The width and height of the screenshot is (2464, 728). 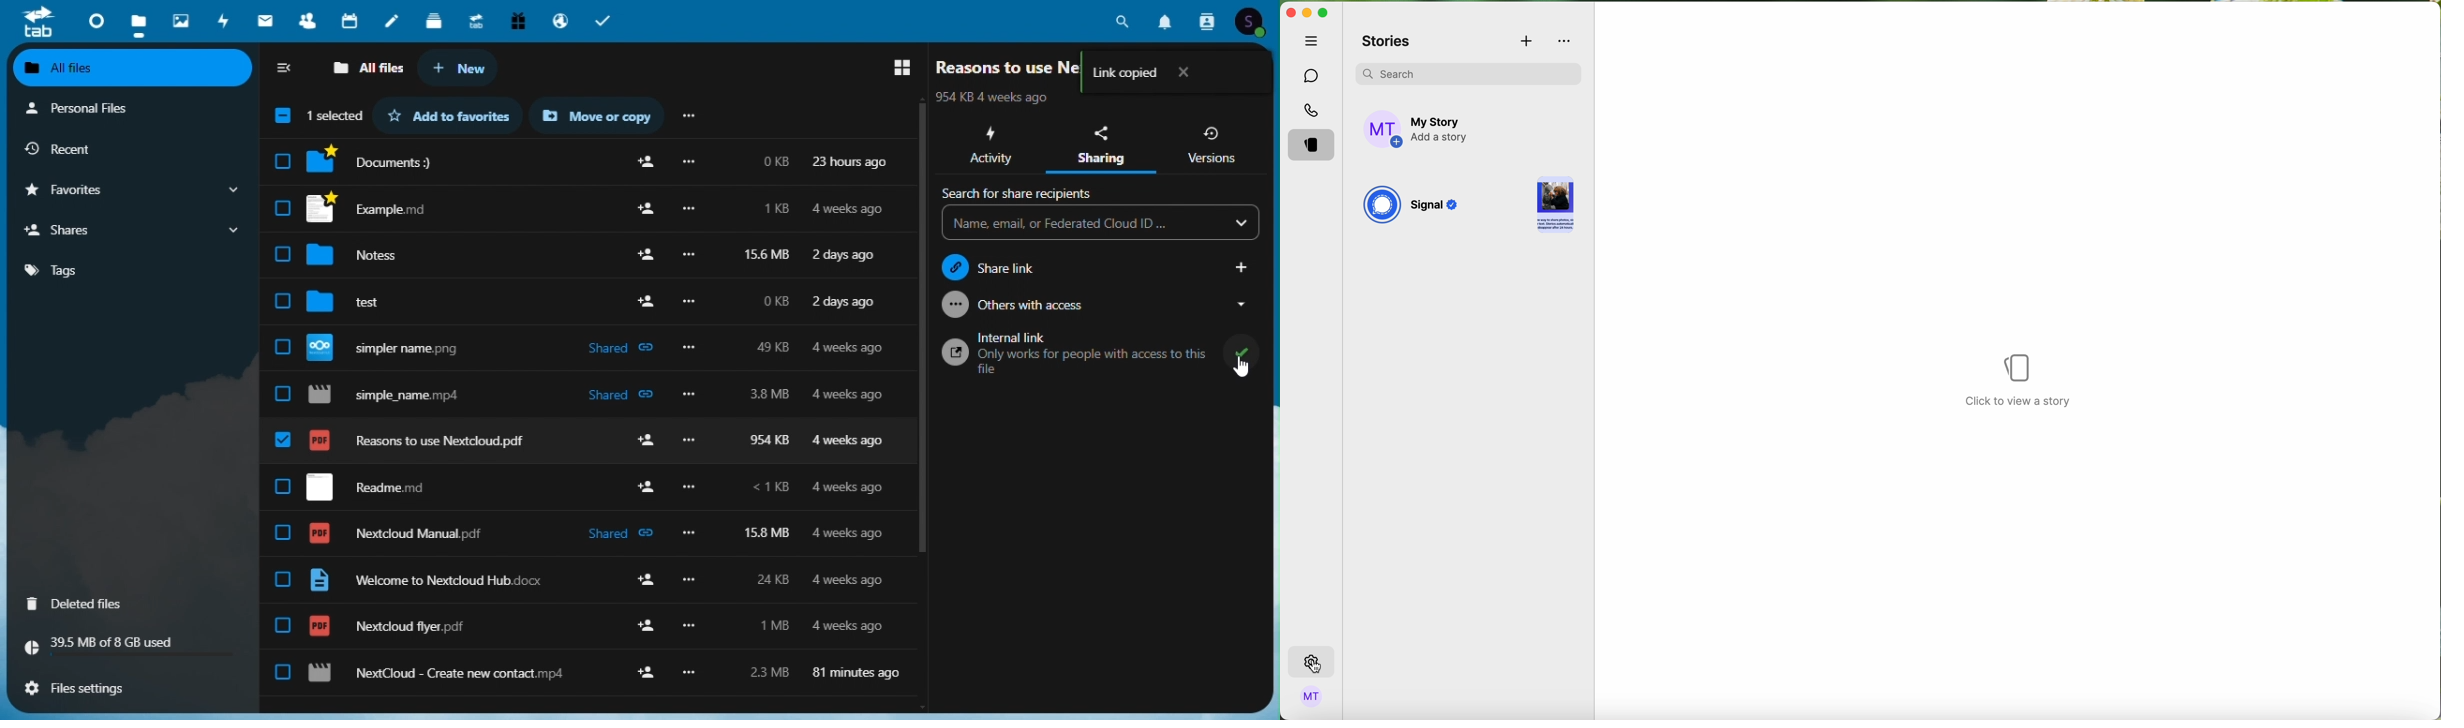 I want to click on , so click(x=689, y=395).